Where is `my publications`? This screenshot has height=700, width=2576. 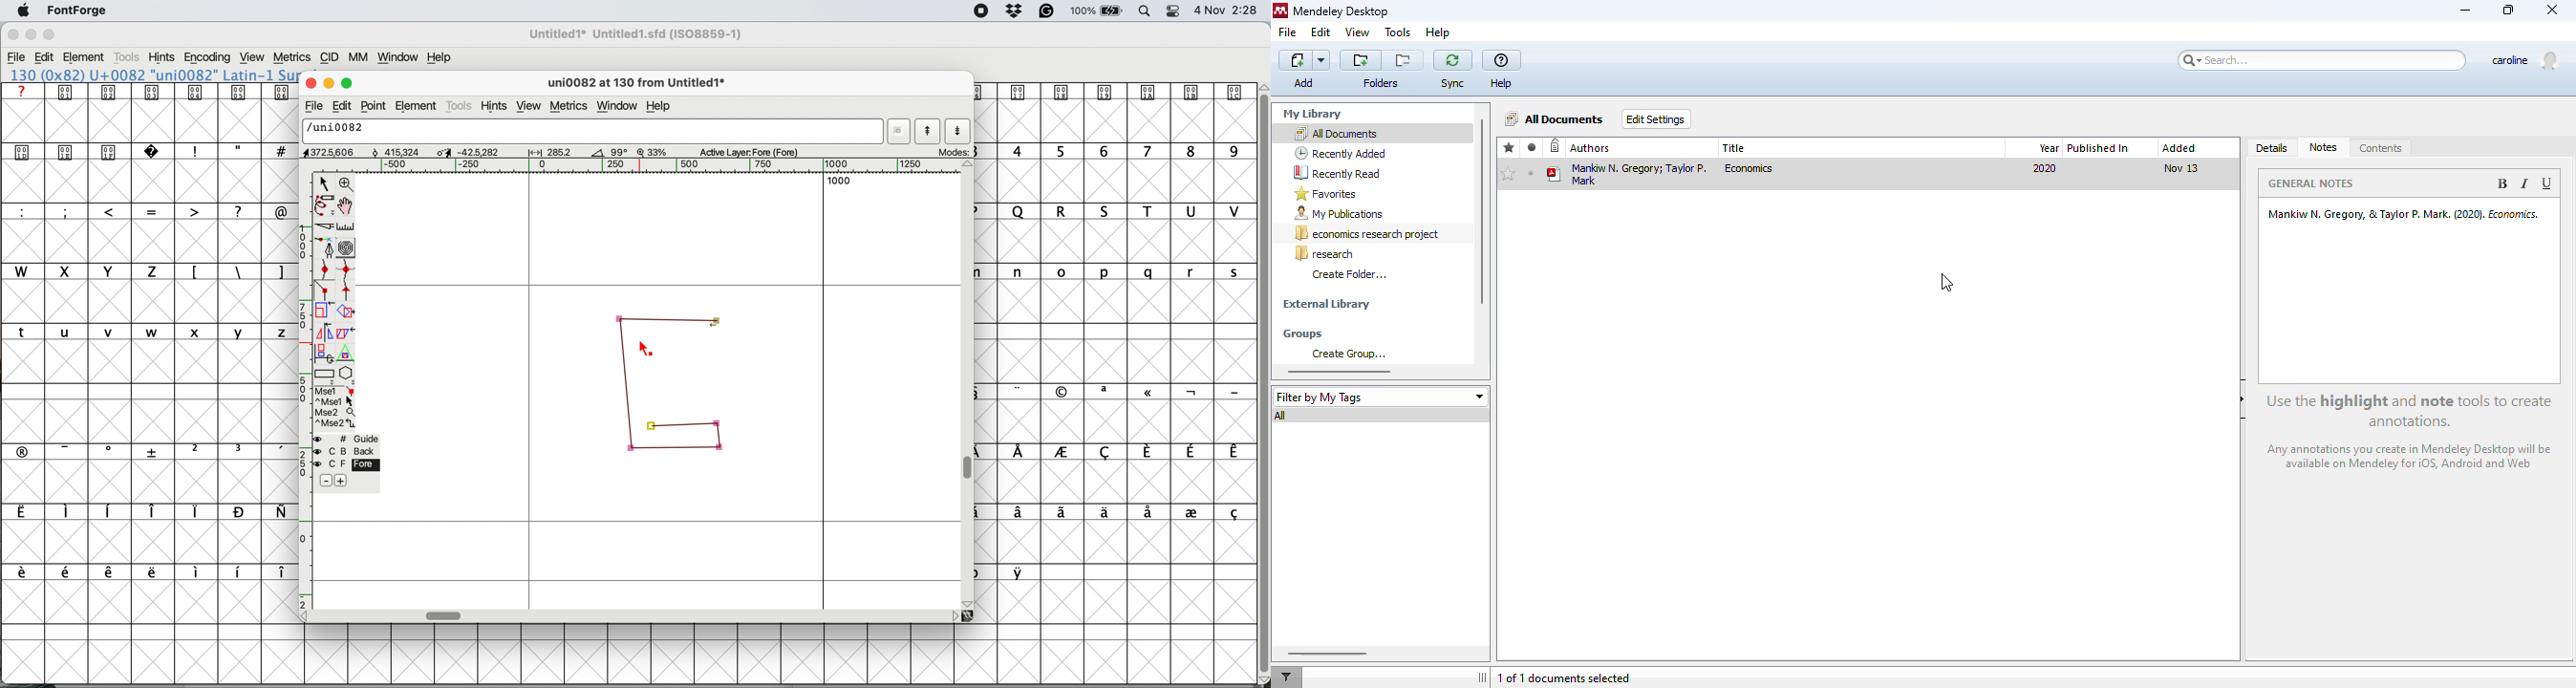
my publications is located at coordinates (1340, 214).